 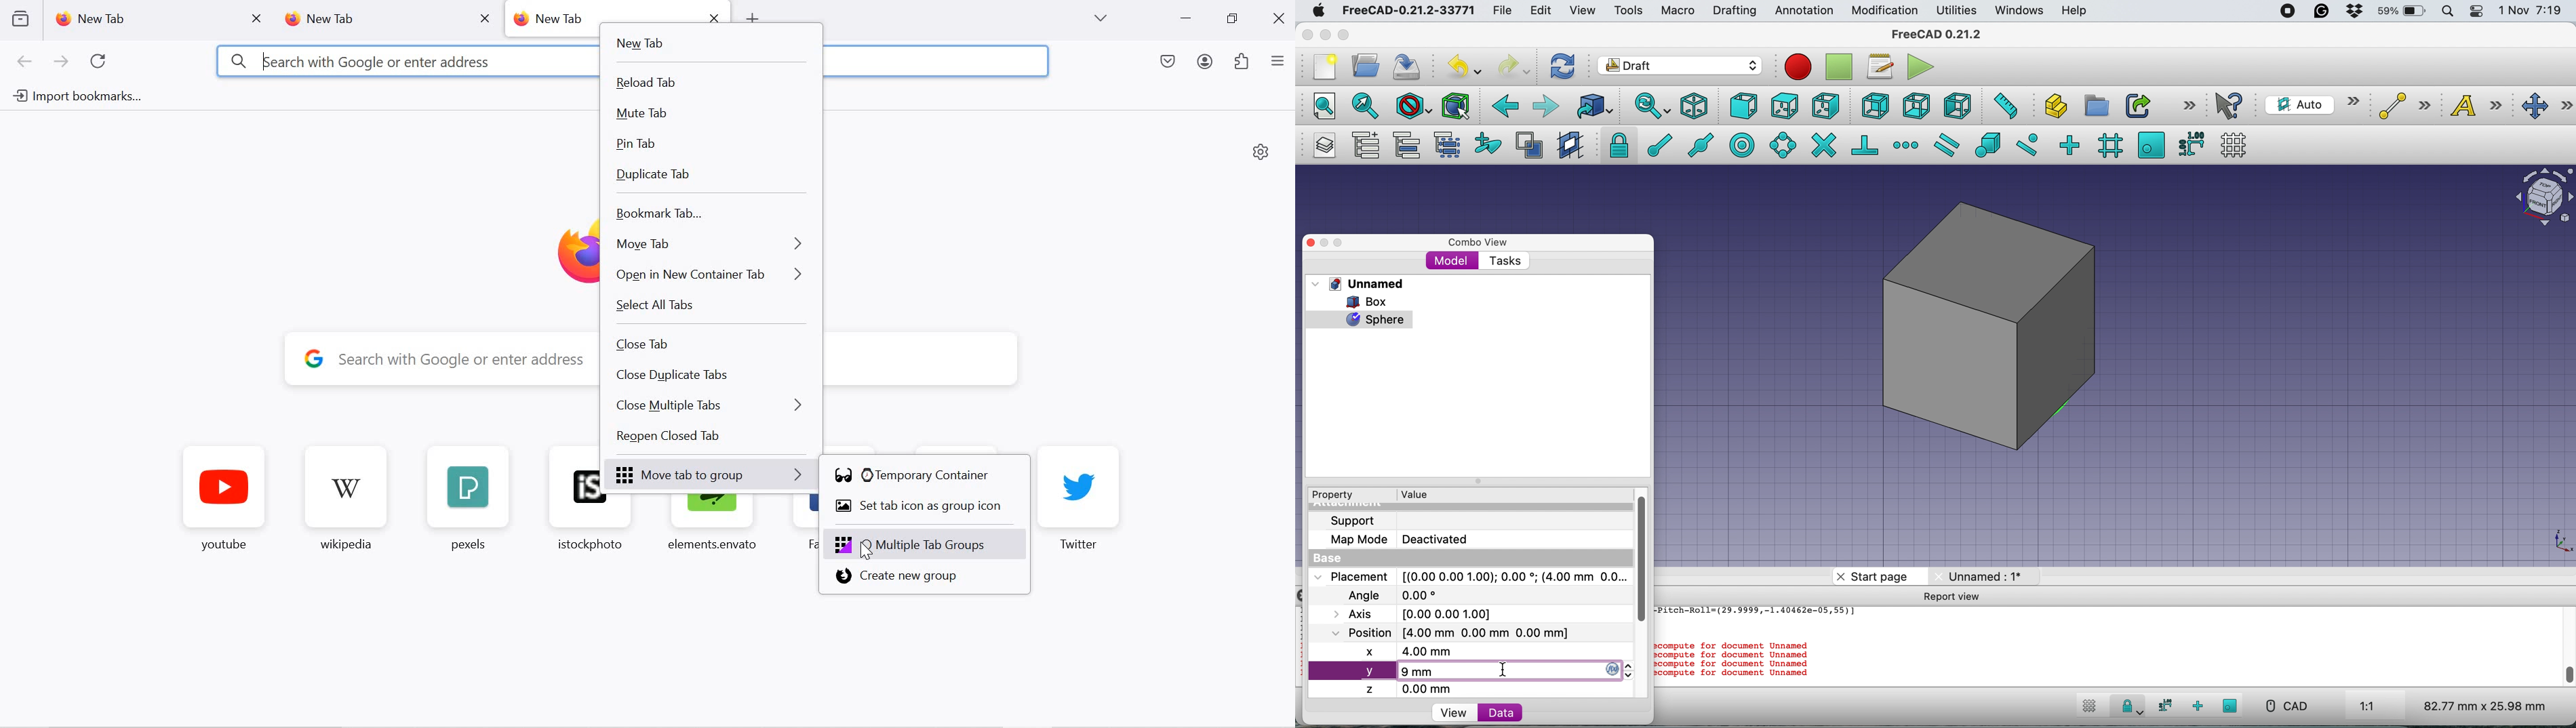 What do you see at coordinates (1916, 107) in the screenshot?
I see `bottom` at bounding box center [1916, 107].